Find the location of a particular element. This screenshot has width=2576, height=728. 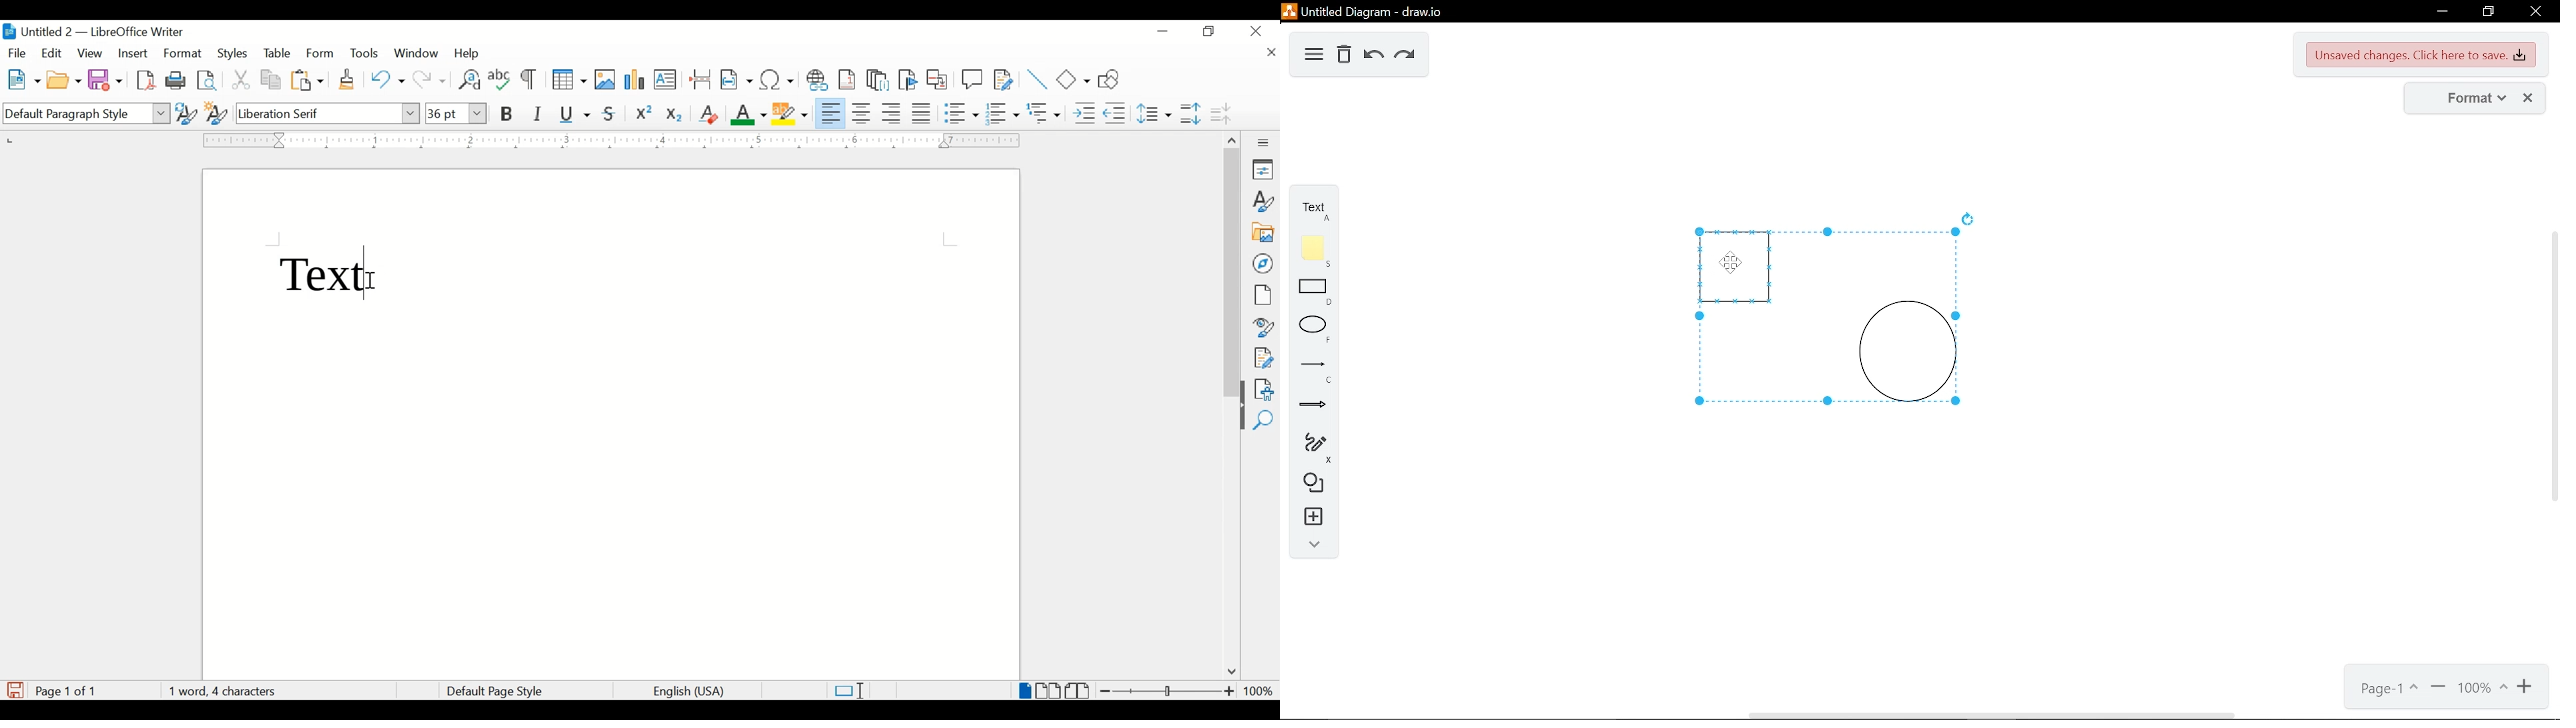

single page view is located at coordinates (1025, 691).